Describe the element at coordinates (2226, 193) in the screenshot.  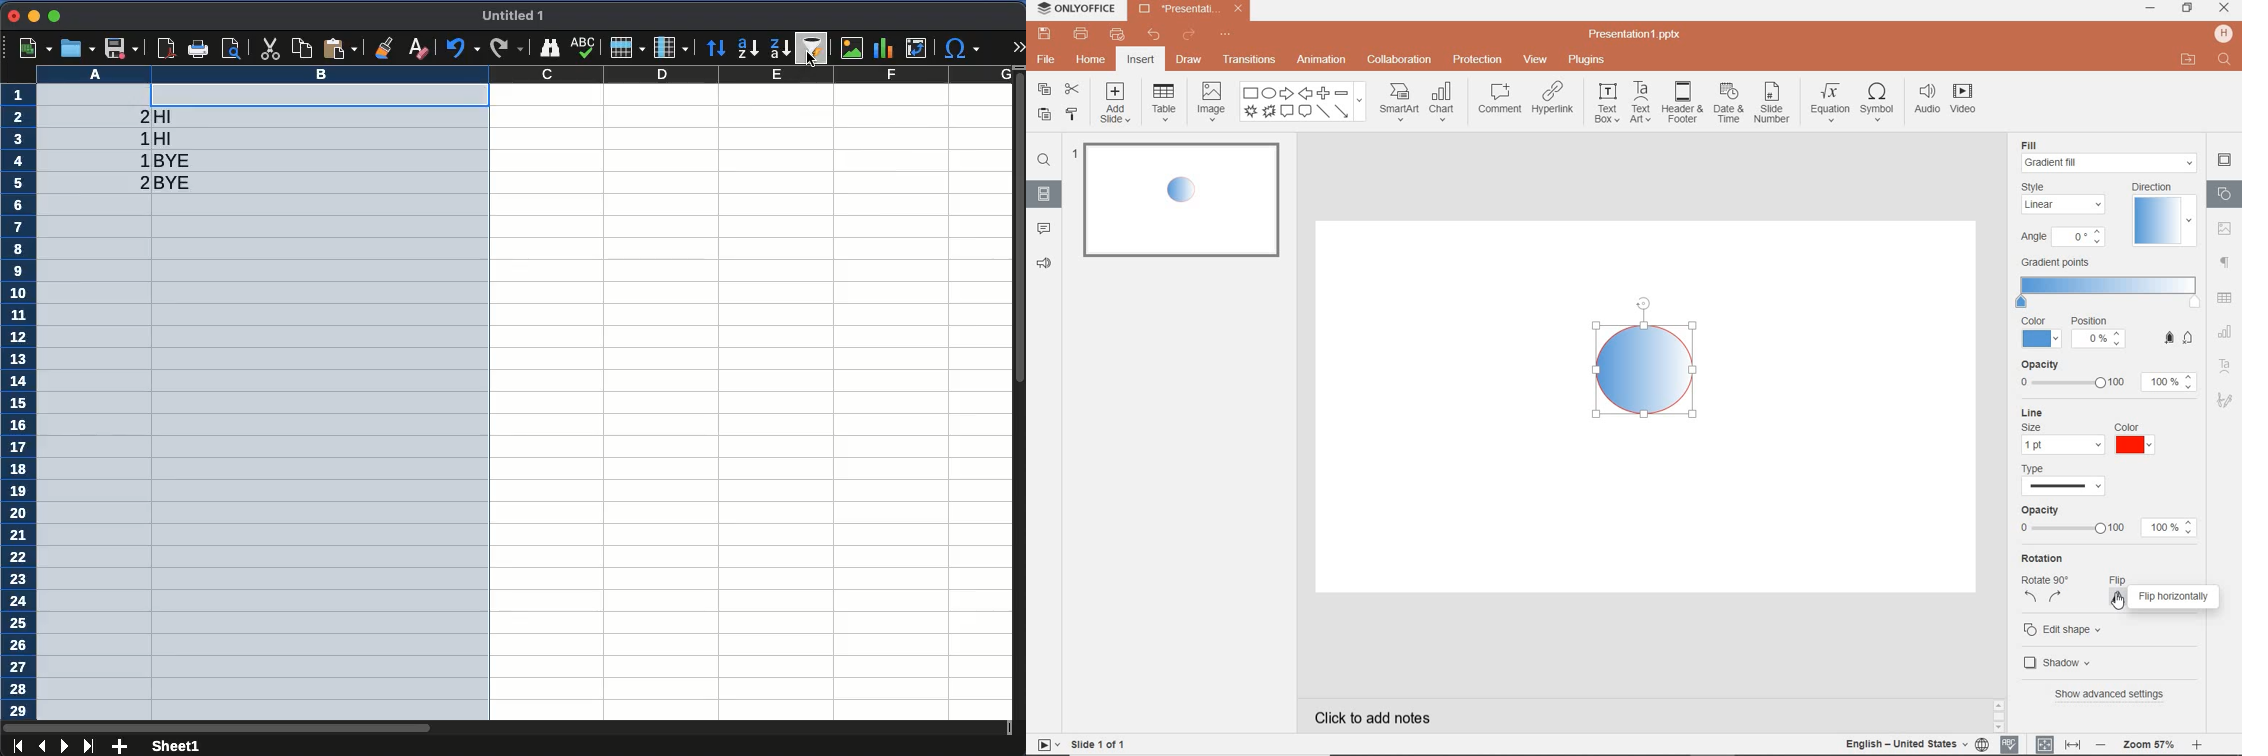
I see `insert shapes` at that location.